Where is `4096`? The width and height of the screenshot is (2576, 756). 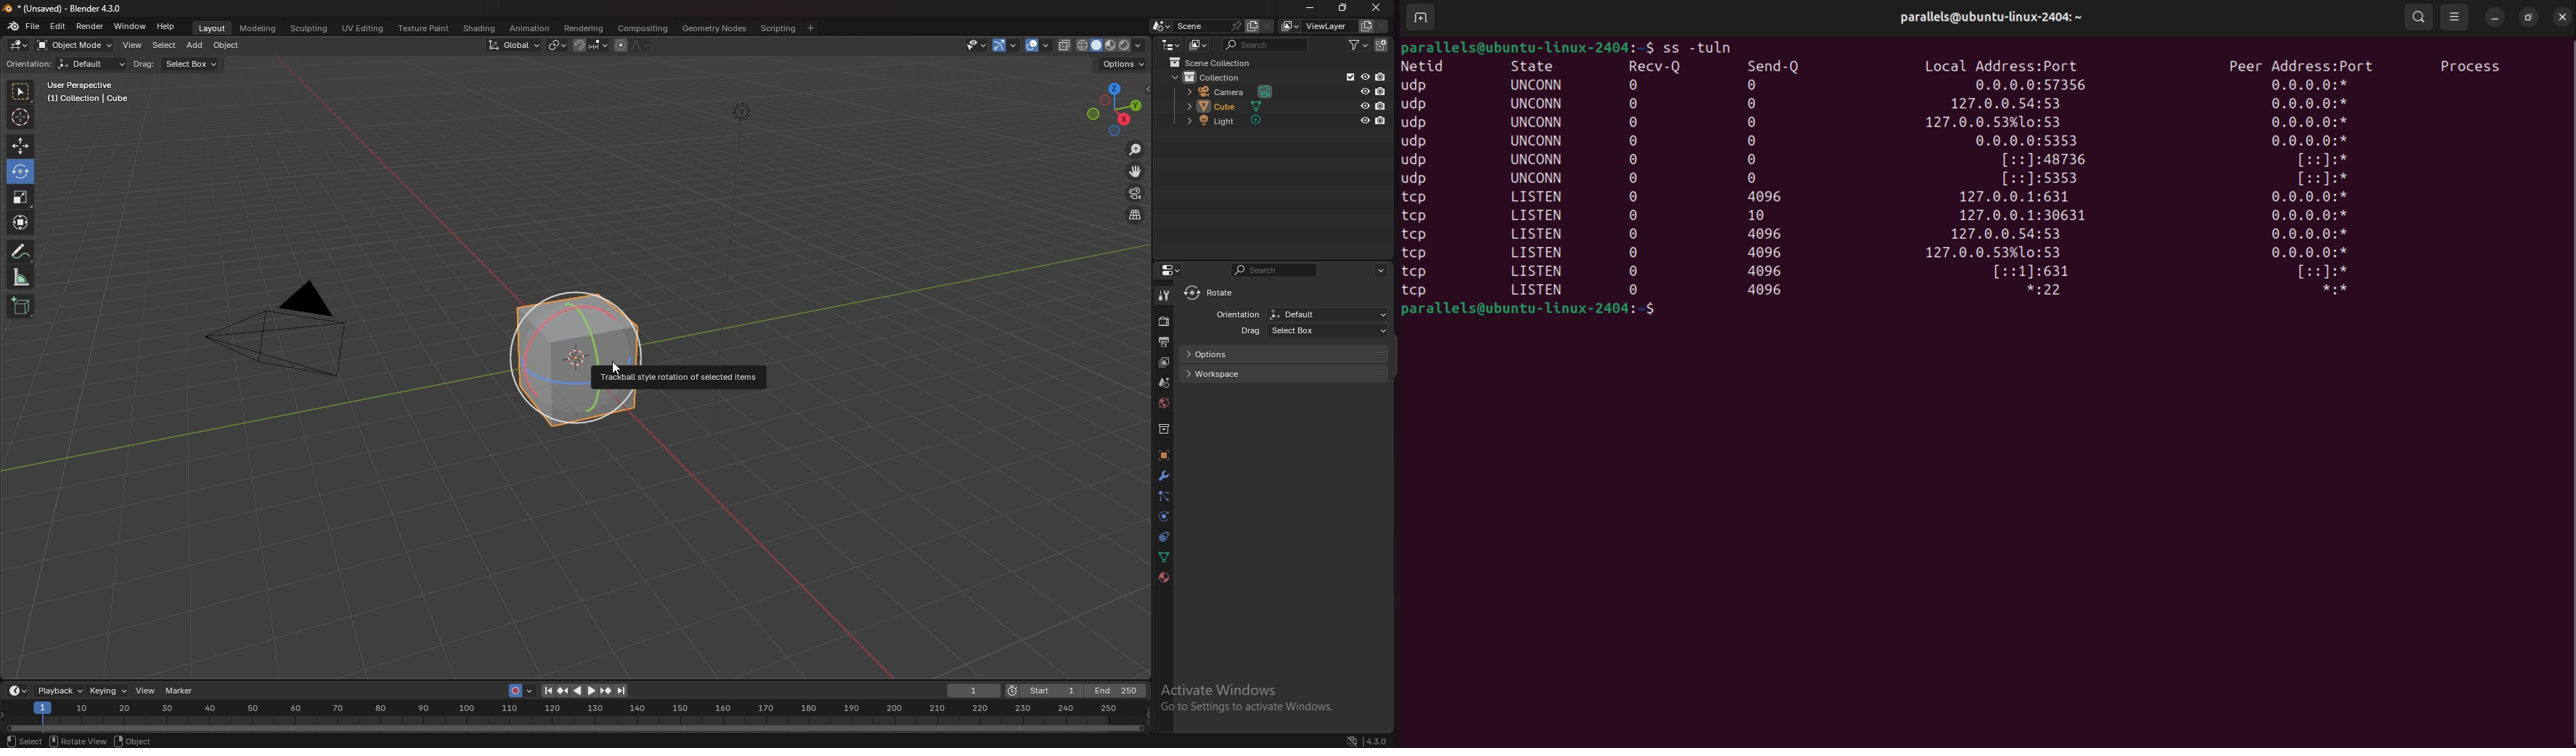
4096 is located at coordinates (1769, 289).